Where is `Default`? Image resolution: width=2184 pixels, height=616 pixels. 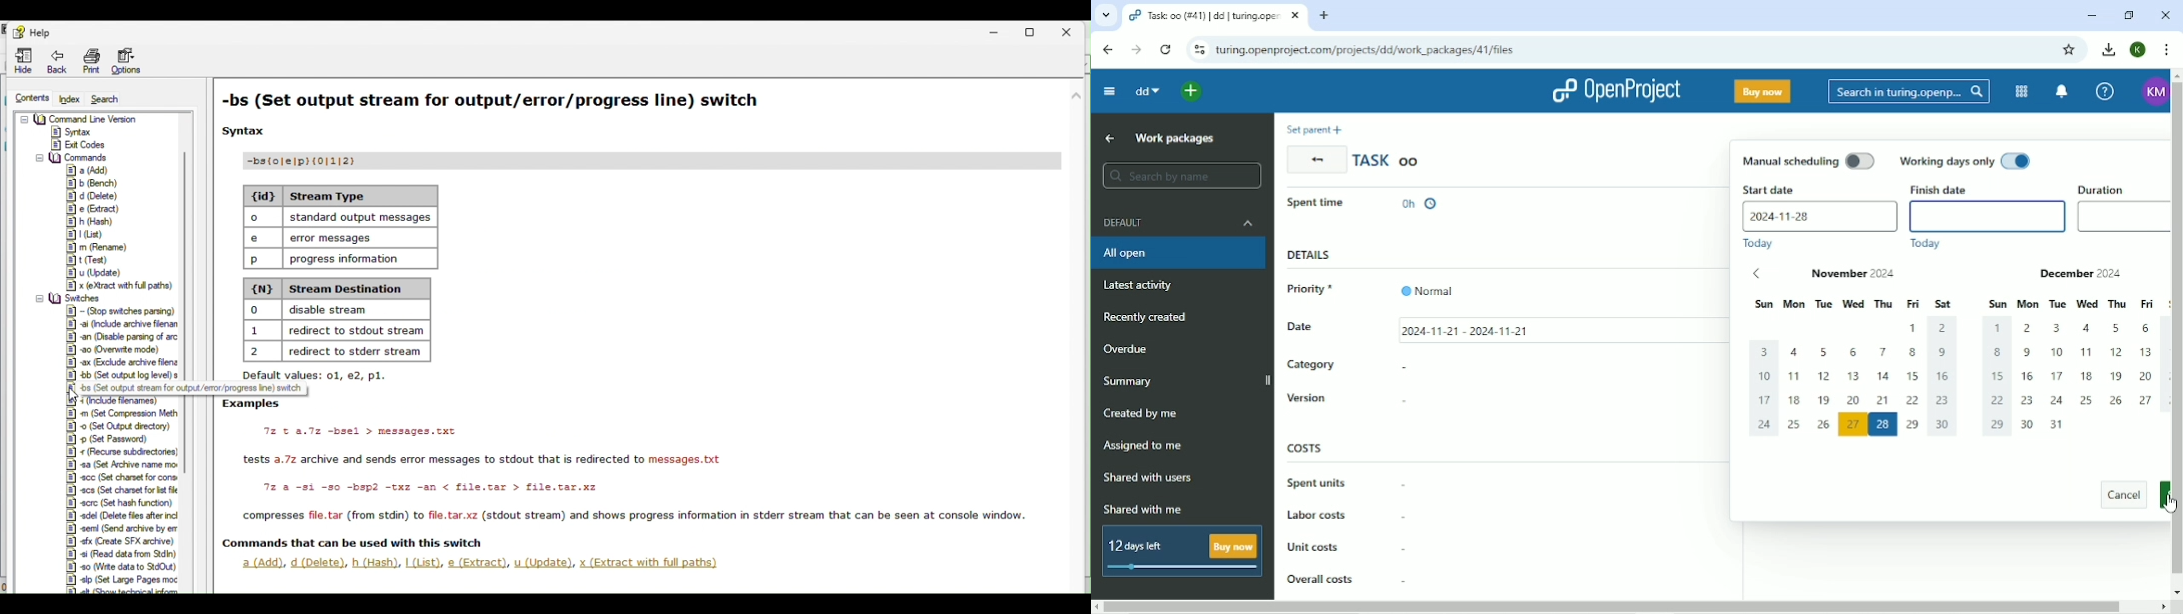
Default is located at coordinates (1178, 223).